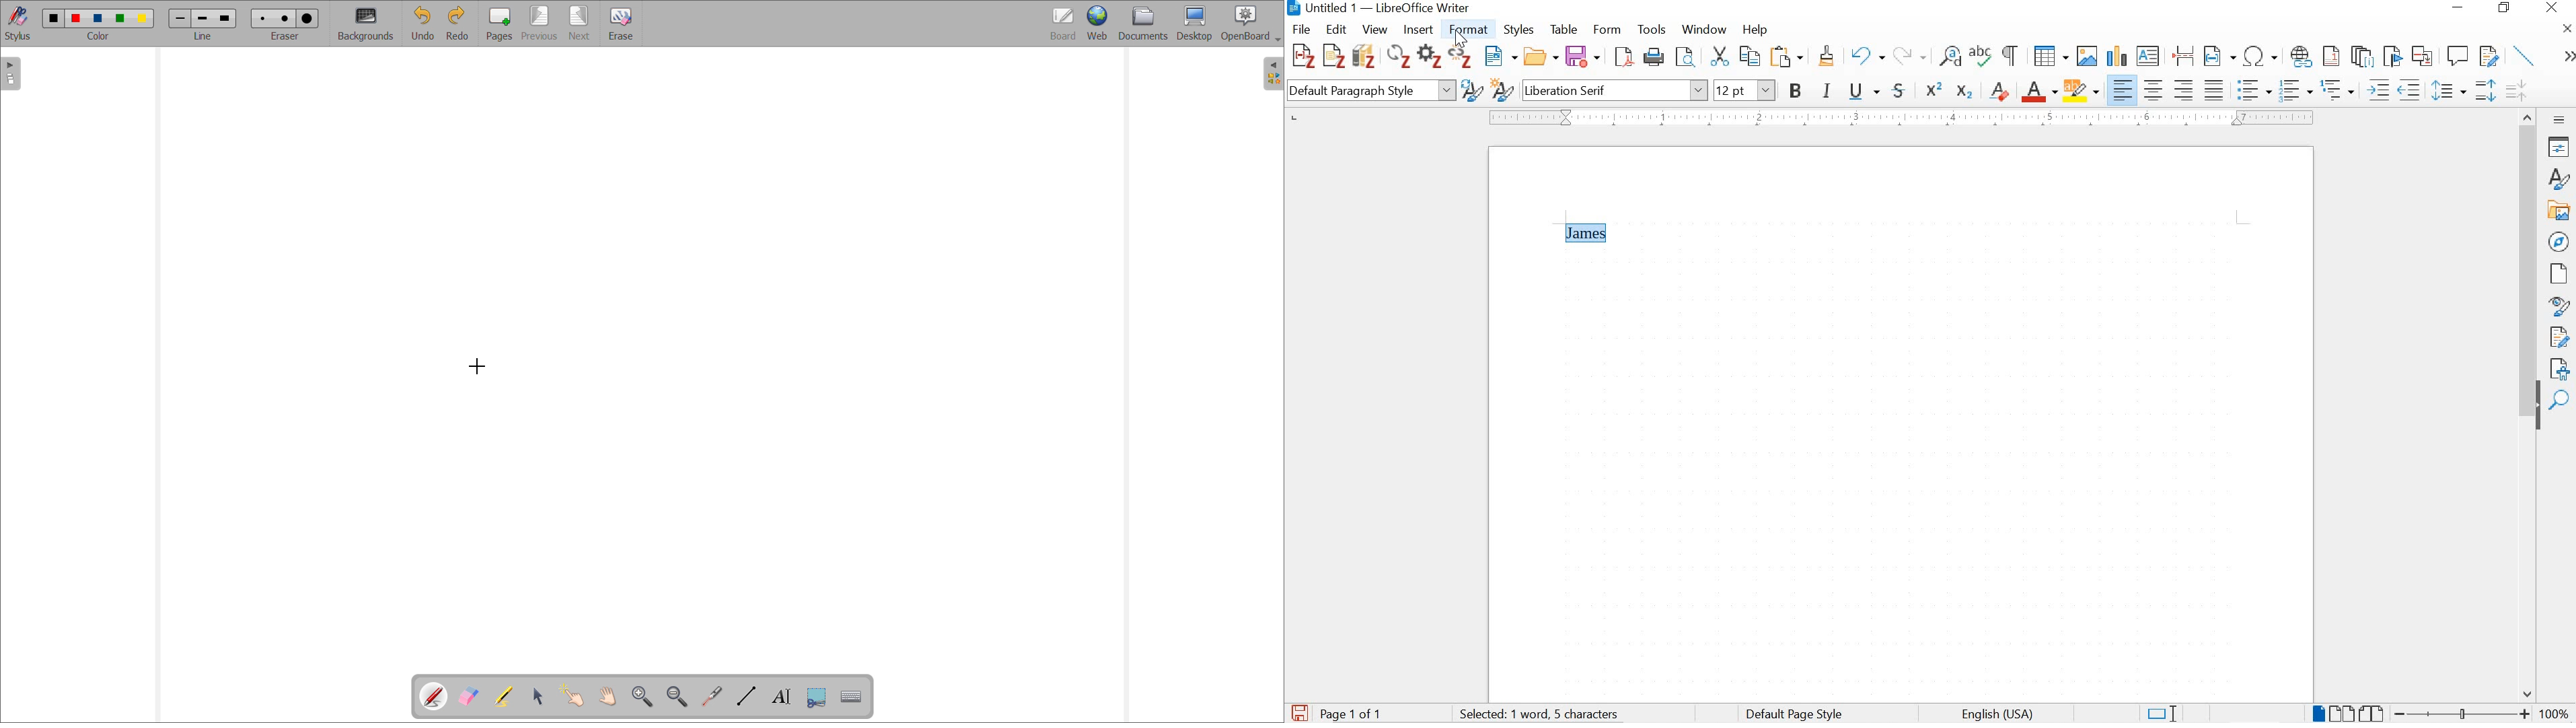  What do you see at coordinates (1685, 59) in the screenshot?
I see `toggle print preview` at bounding box center [1685, 59].